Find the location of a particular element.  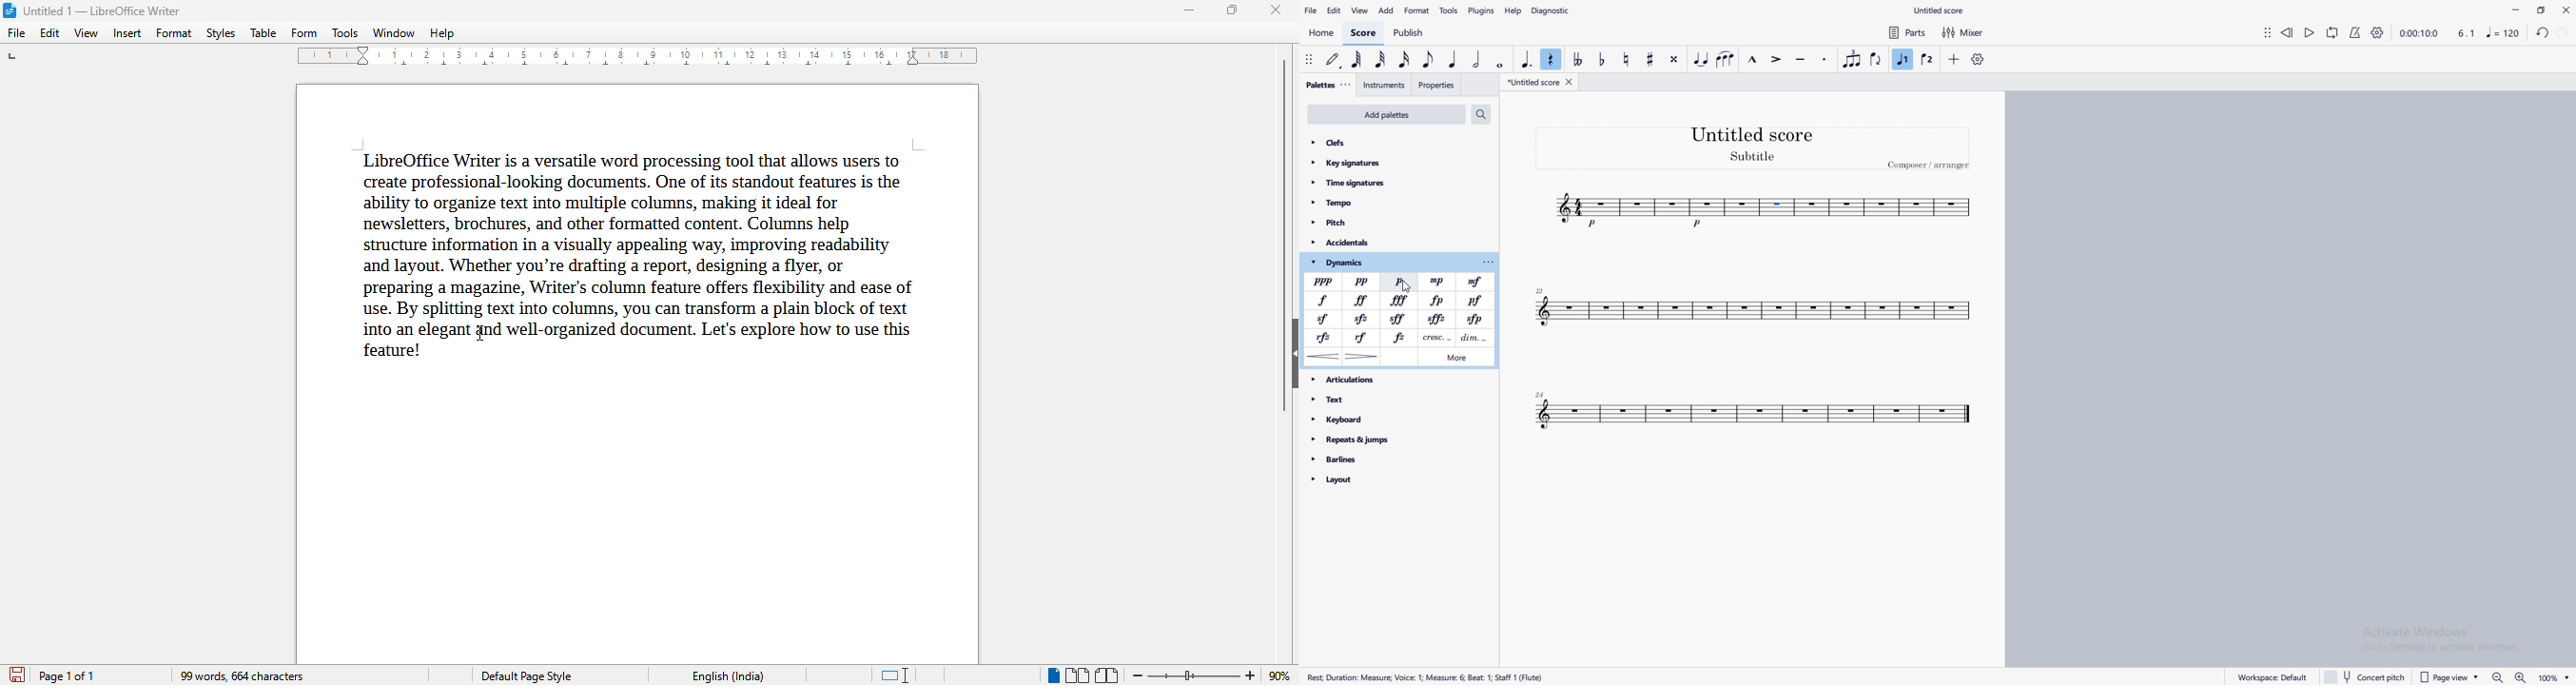

tools is located at coordinates (344, 32).